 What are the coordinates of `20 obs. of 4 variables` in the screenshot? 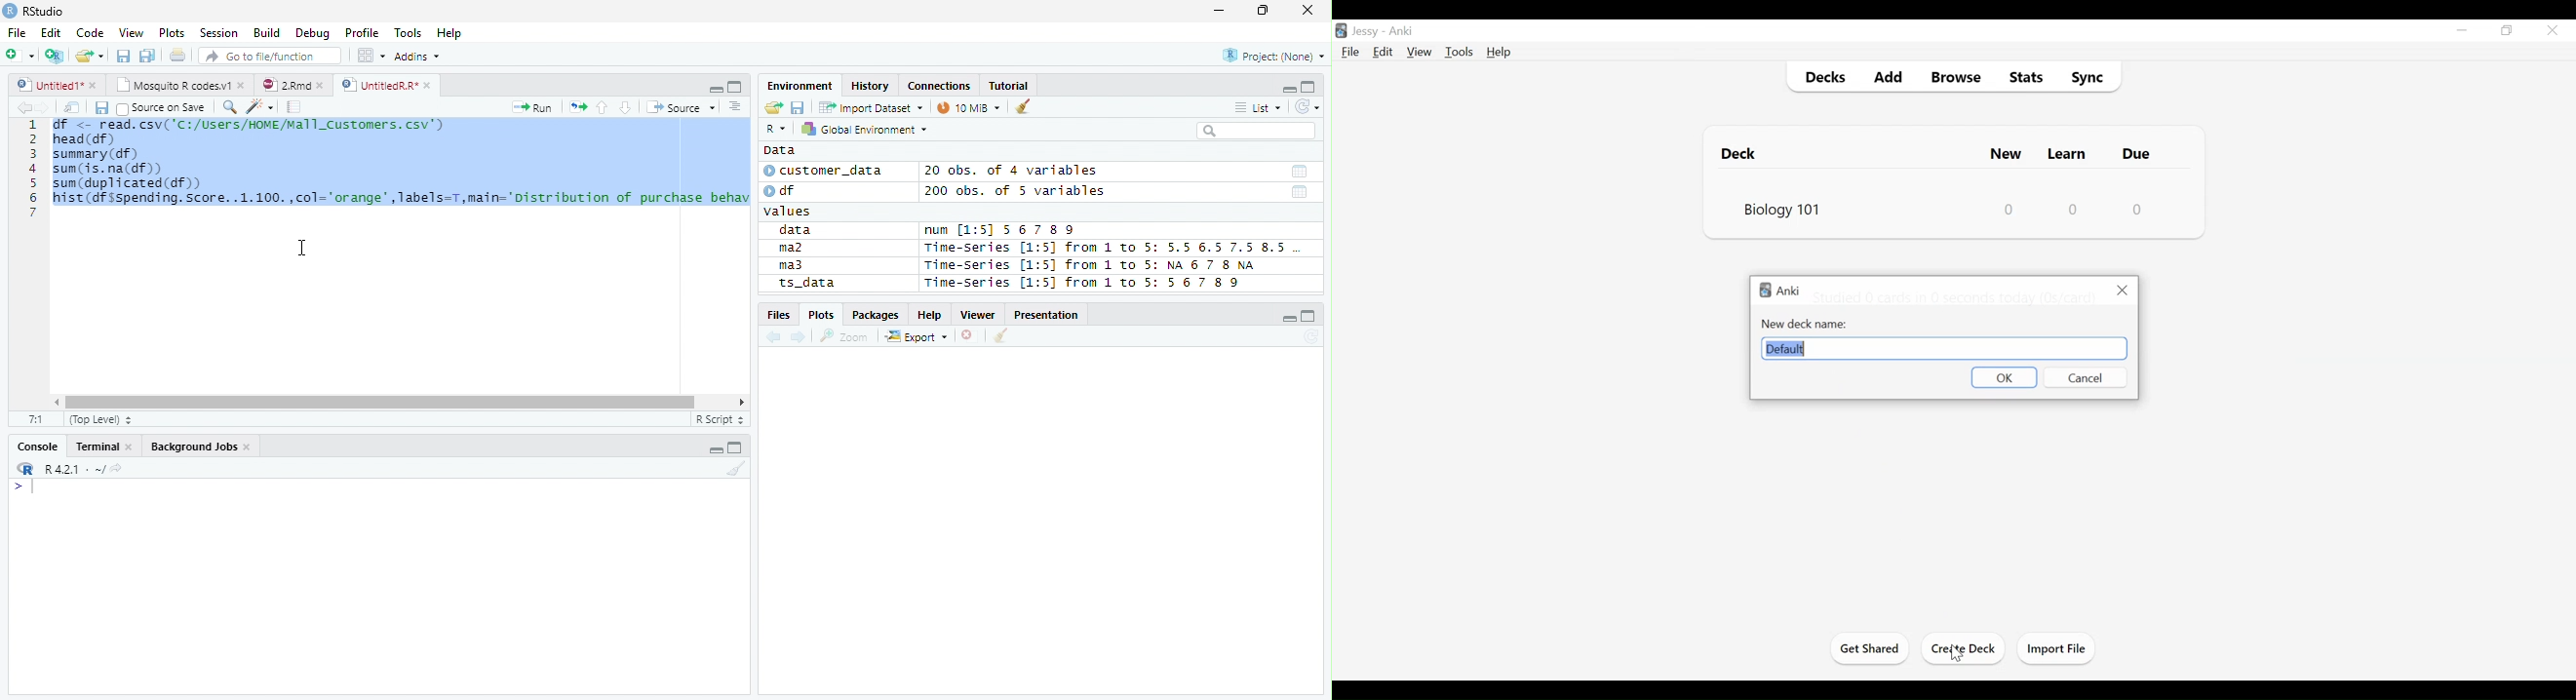 It's located at (1012, 173).